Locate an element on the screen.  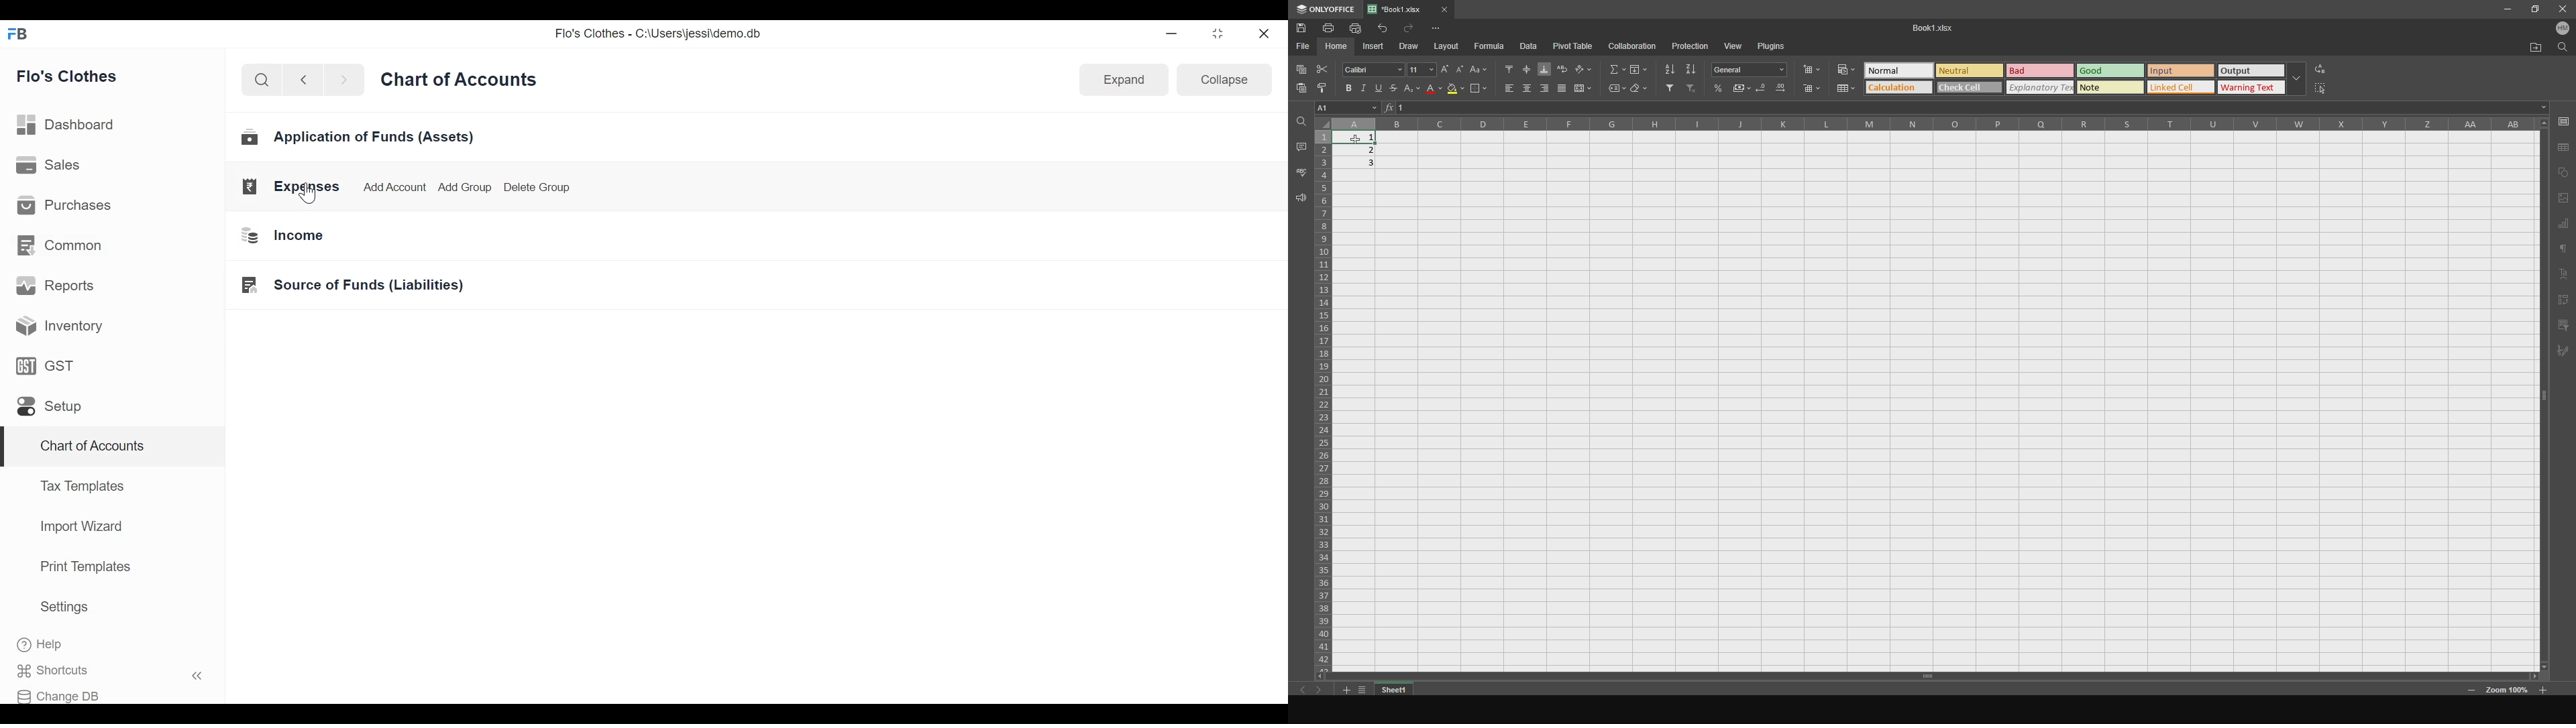
Setup is located at coordinates (48, 410).